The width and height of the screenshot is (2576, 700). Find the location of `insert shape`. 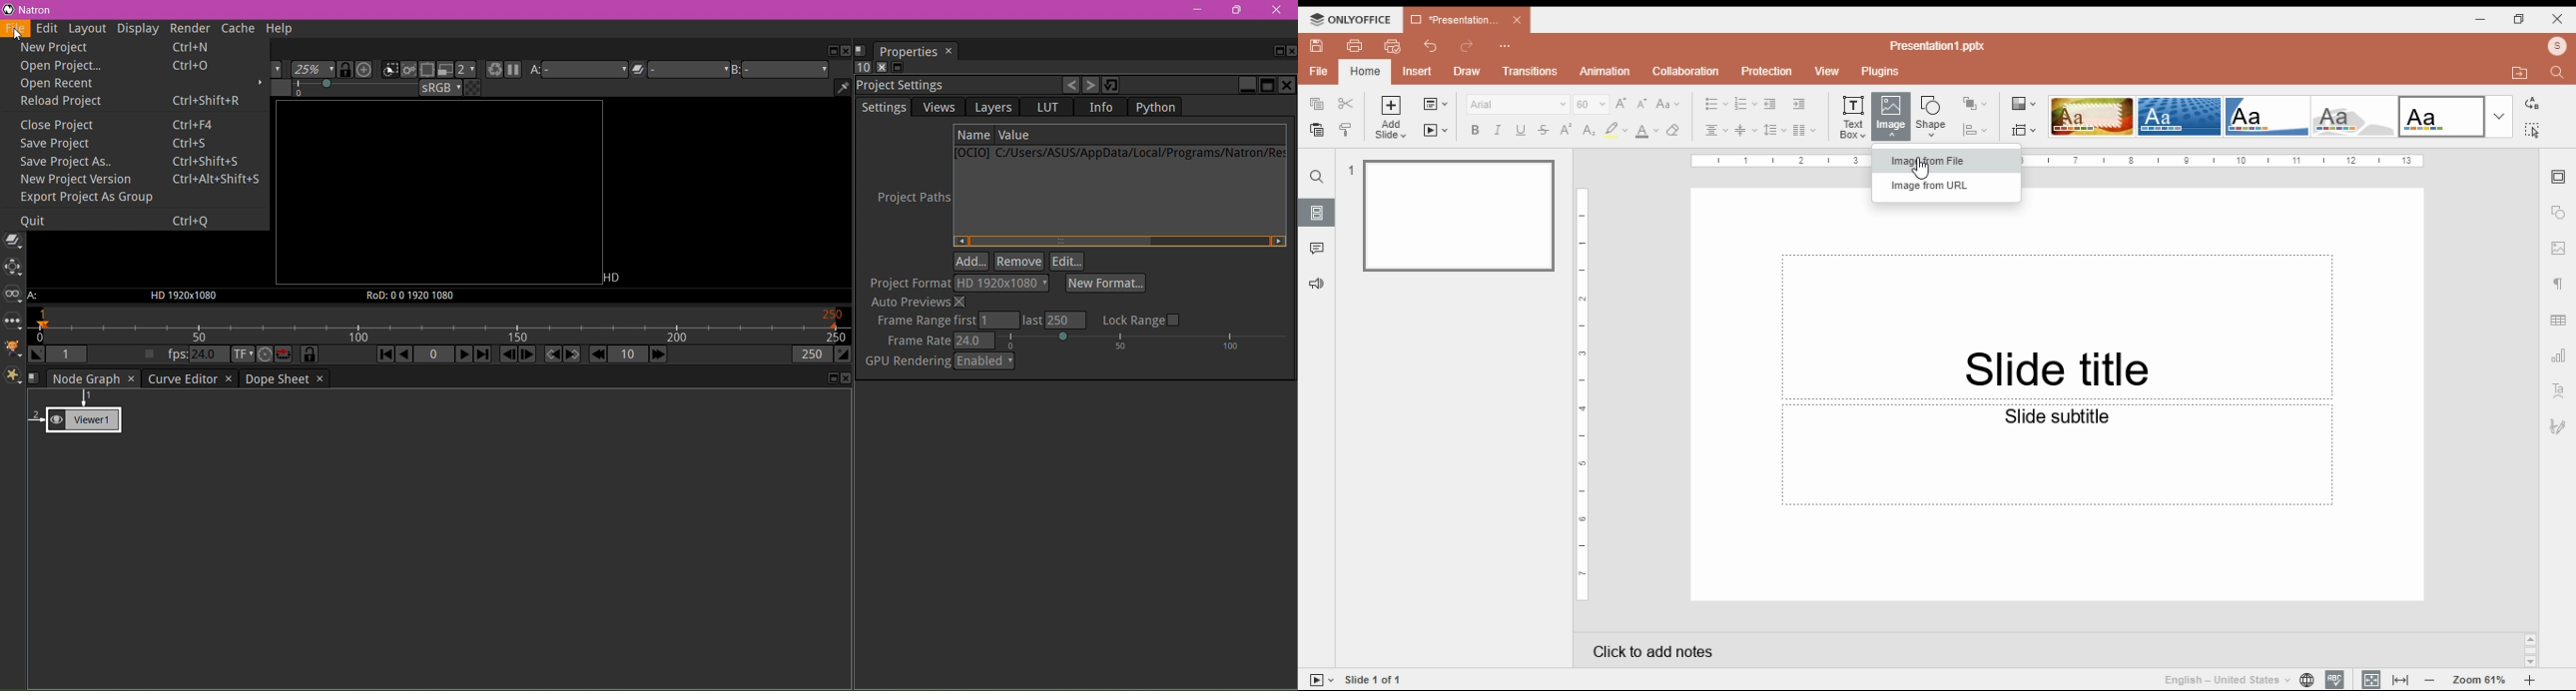

insert shape is located at coordinates (1934, 114).